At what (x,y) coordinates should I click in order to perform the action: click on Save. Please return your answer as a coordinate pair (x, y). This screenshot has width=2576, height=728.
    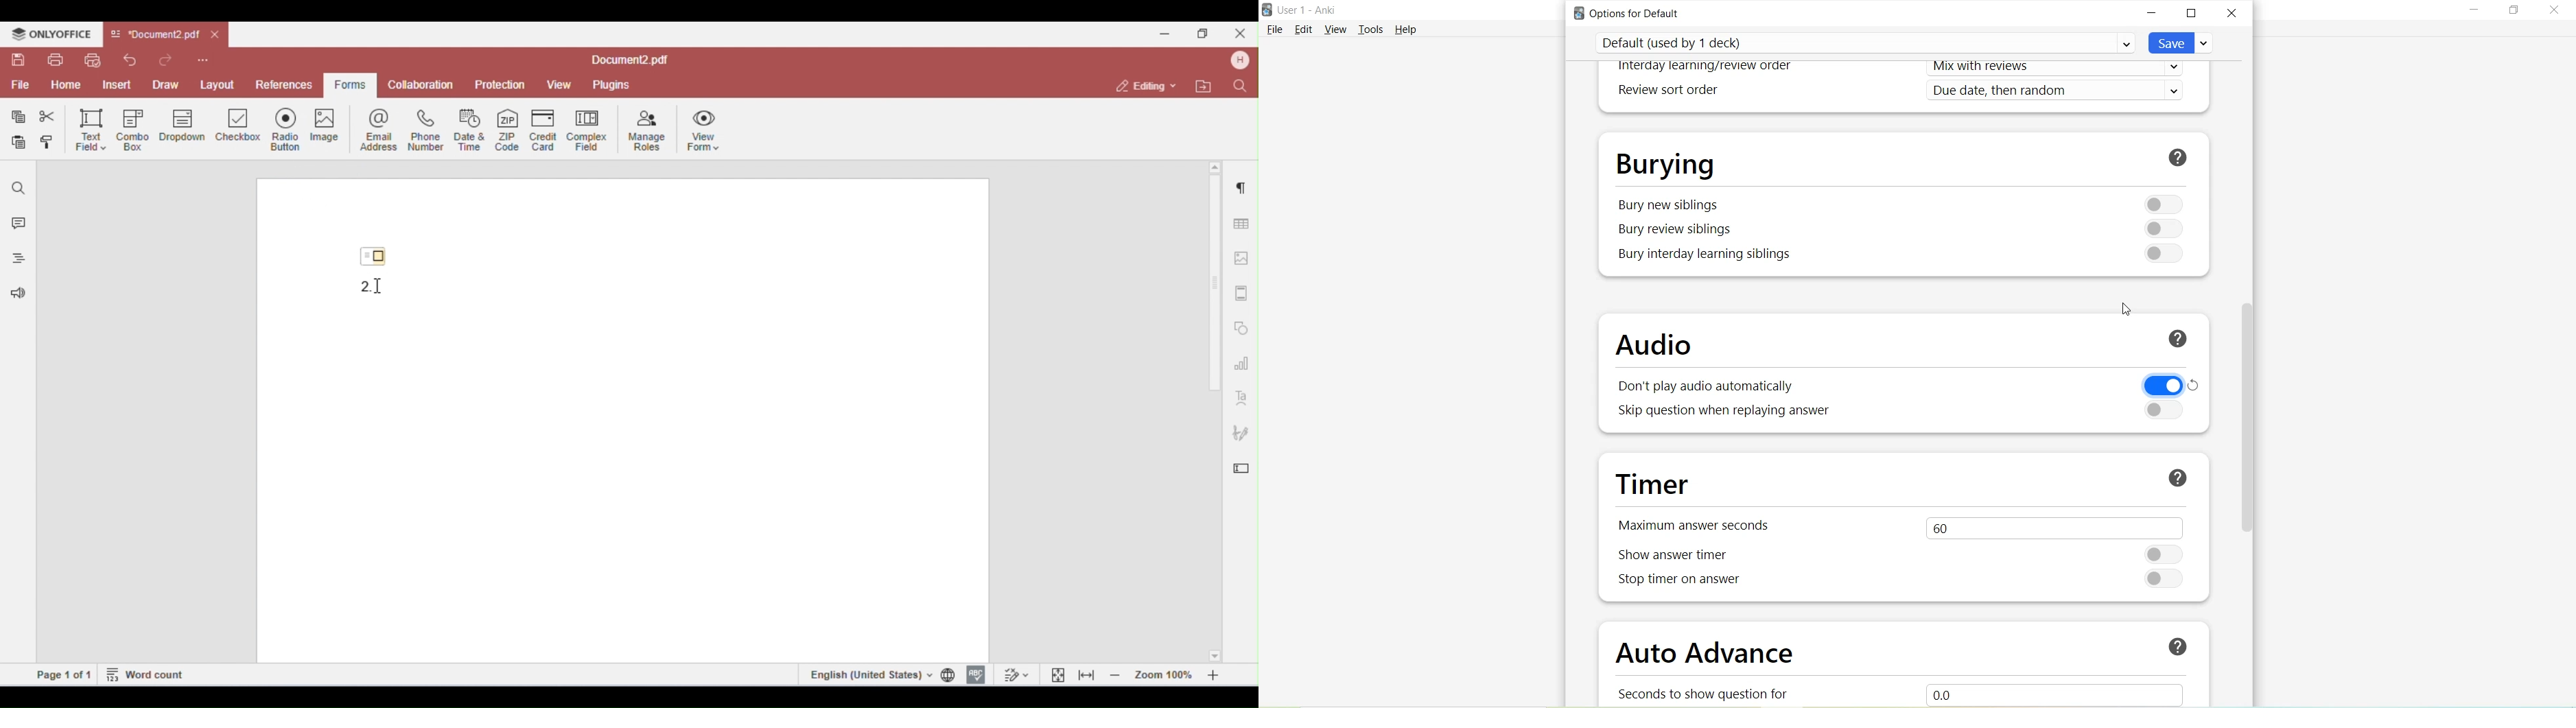
    Looking at the image, I should click on (2181, 43).